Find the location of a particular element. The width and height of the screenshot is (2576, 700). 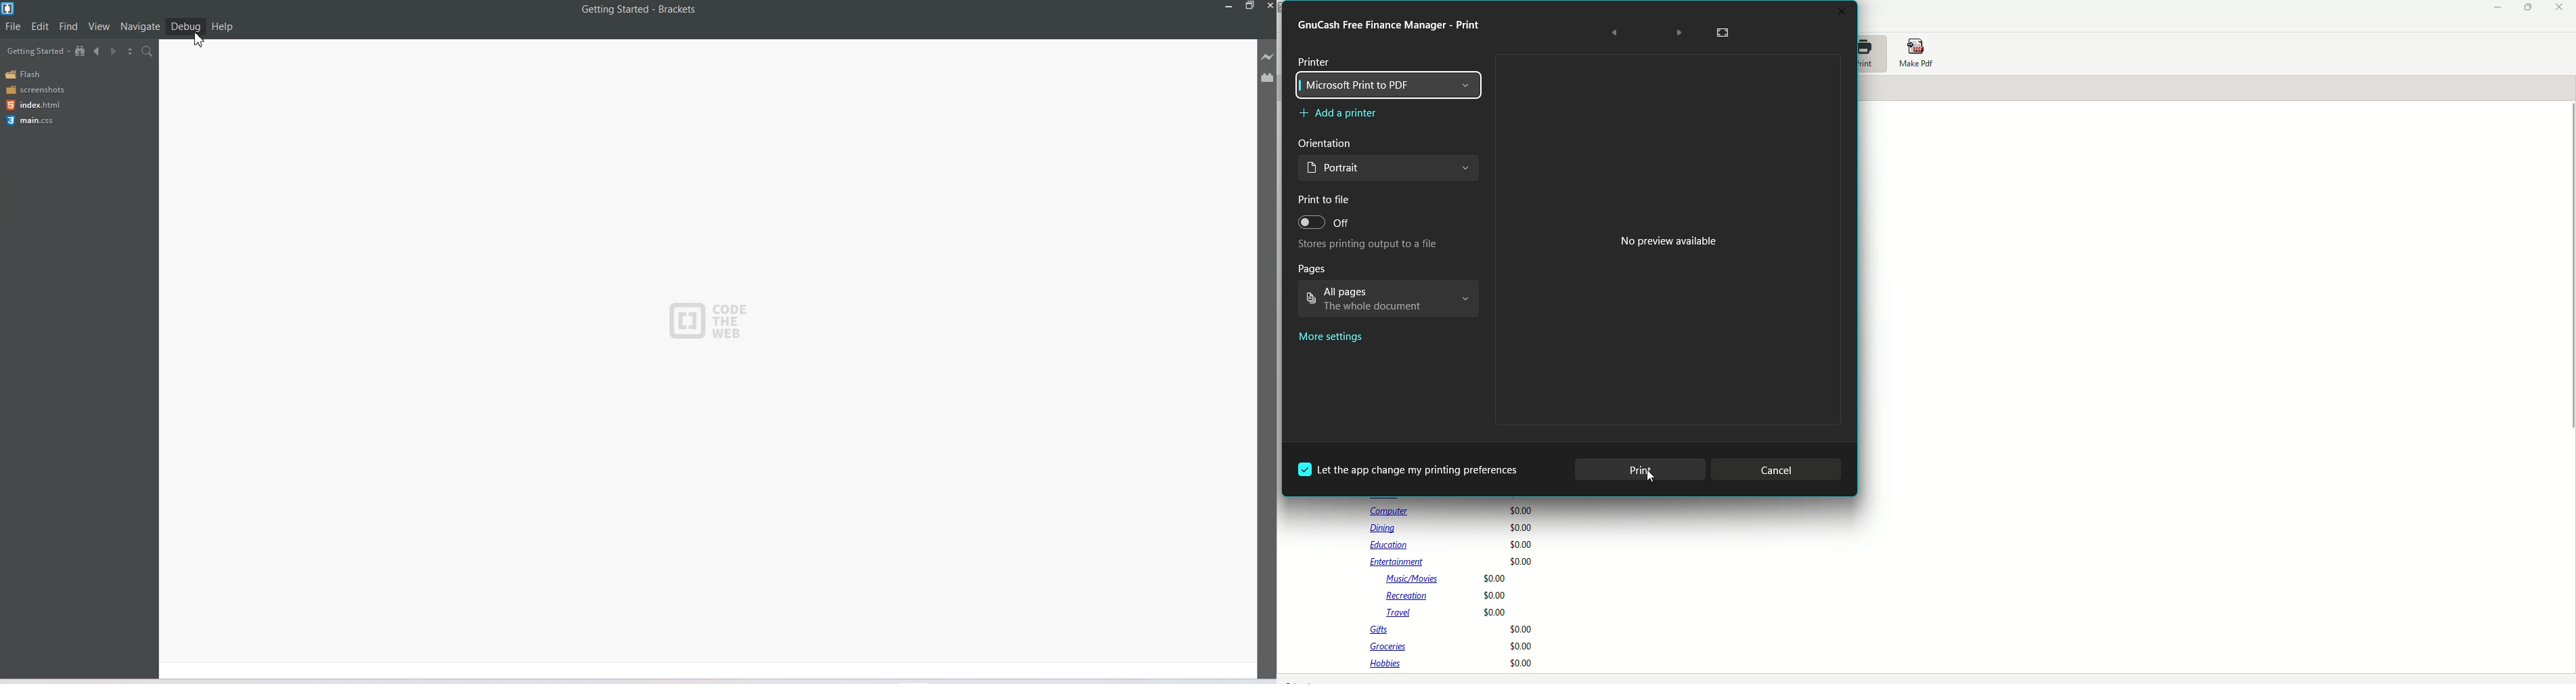

Forward is located at coordinates (1680, 34).